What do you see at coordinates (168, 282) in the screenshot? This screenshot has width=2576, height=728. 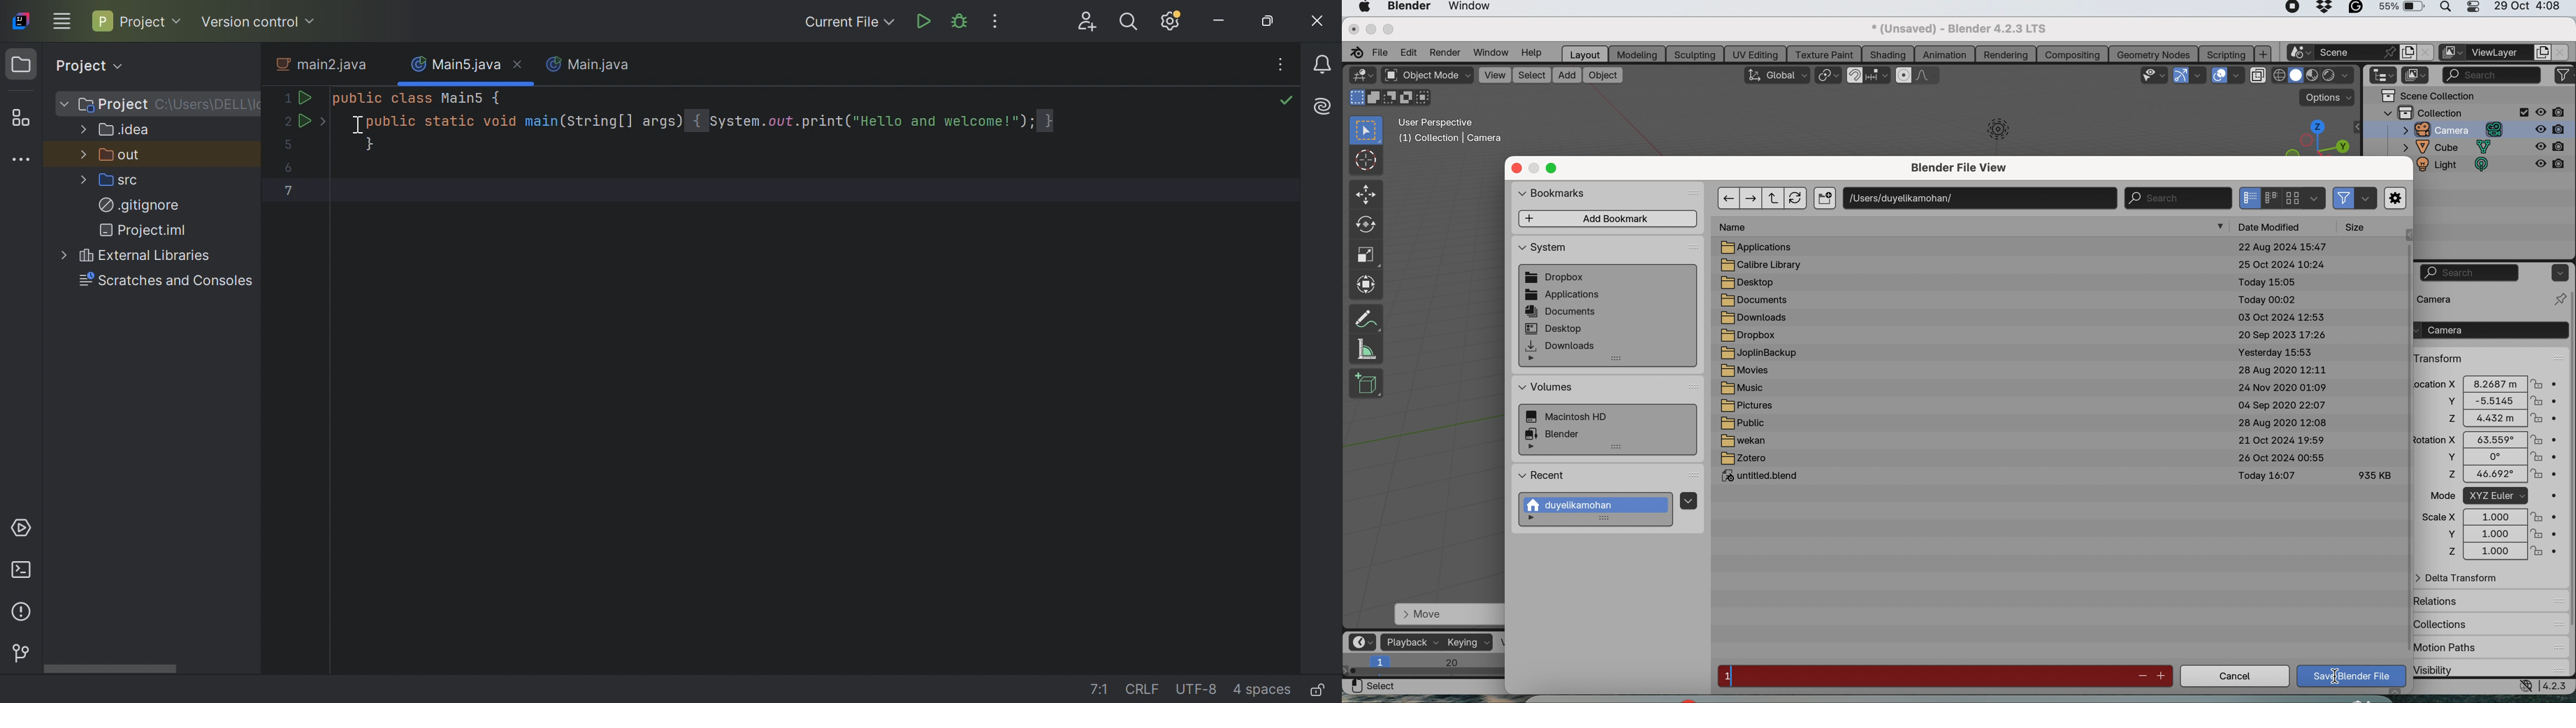 I see `Scratches and Consoles` at bounding box center [168, 282].